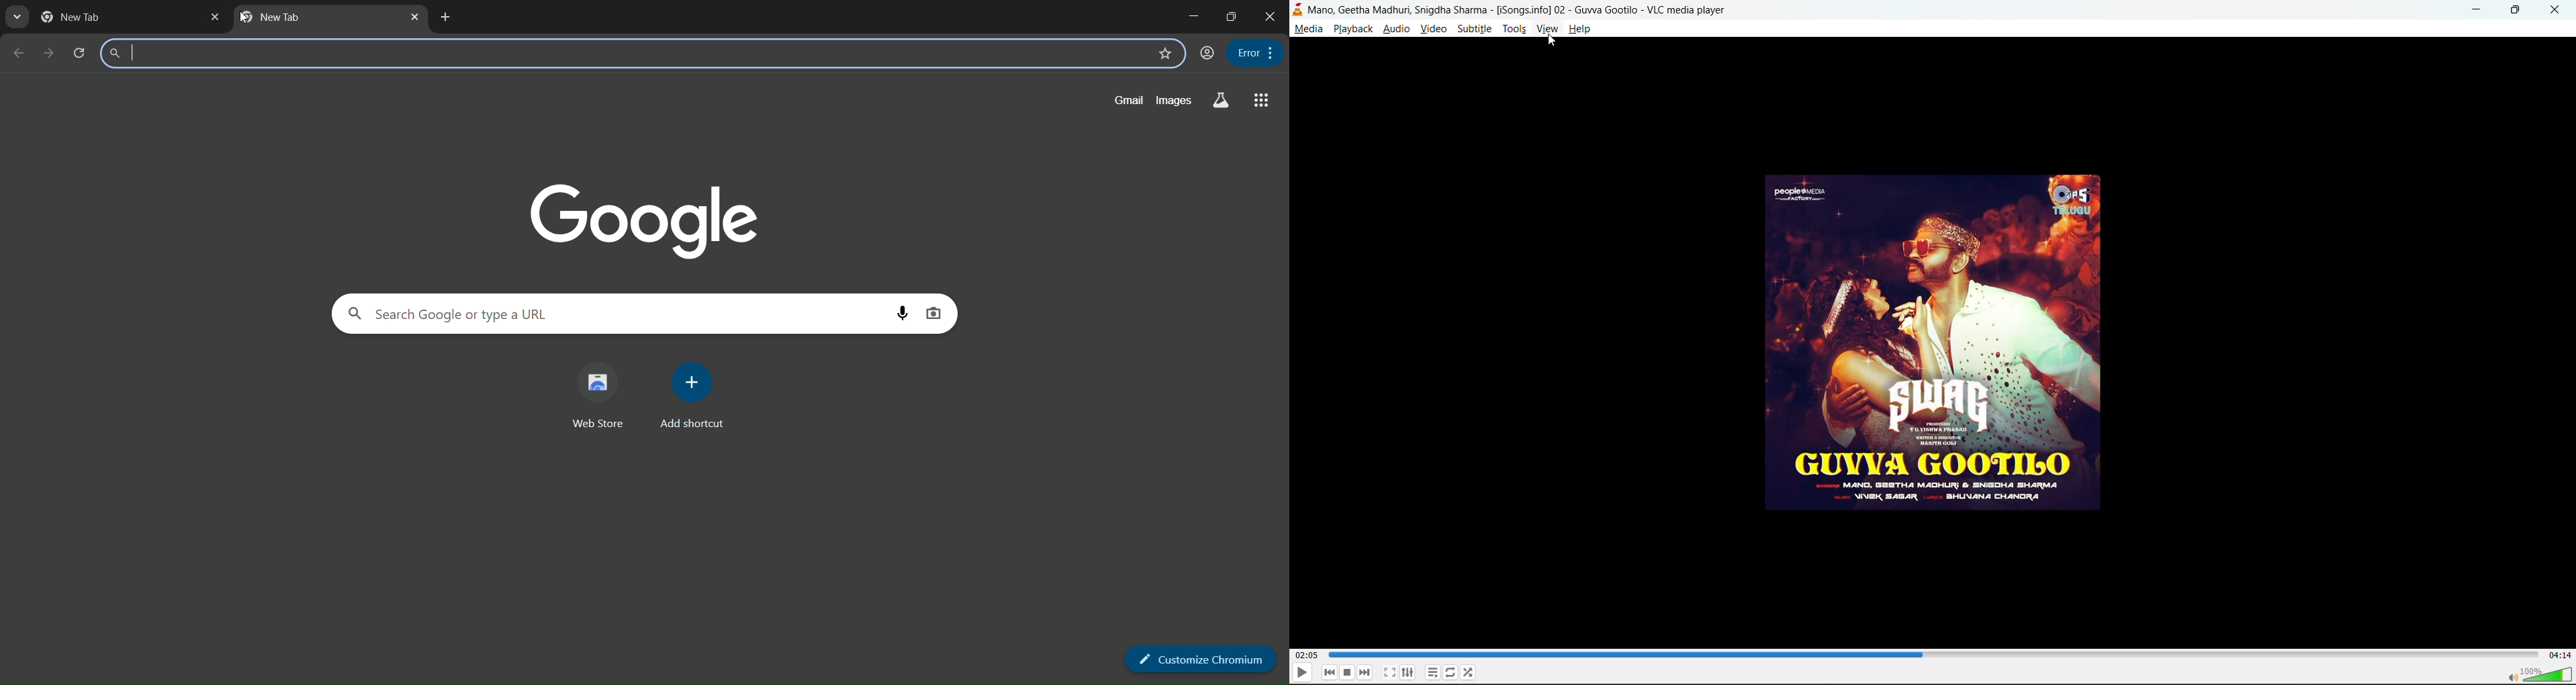  What do you see at coordinates (1330, 673) in the screenshot?
I see `previous` at bounding box center [1330, 673].